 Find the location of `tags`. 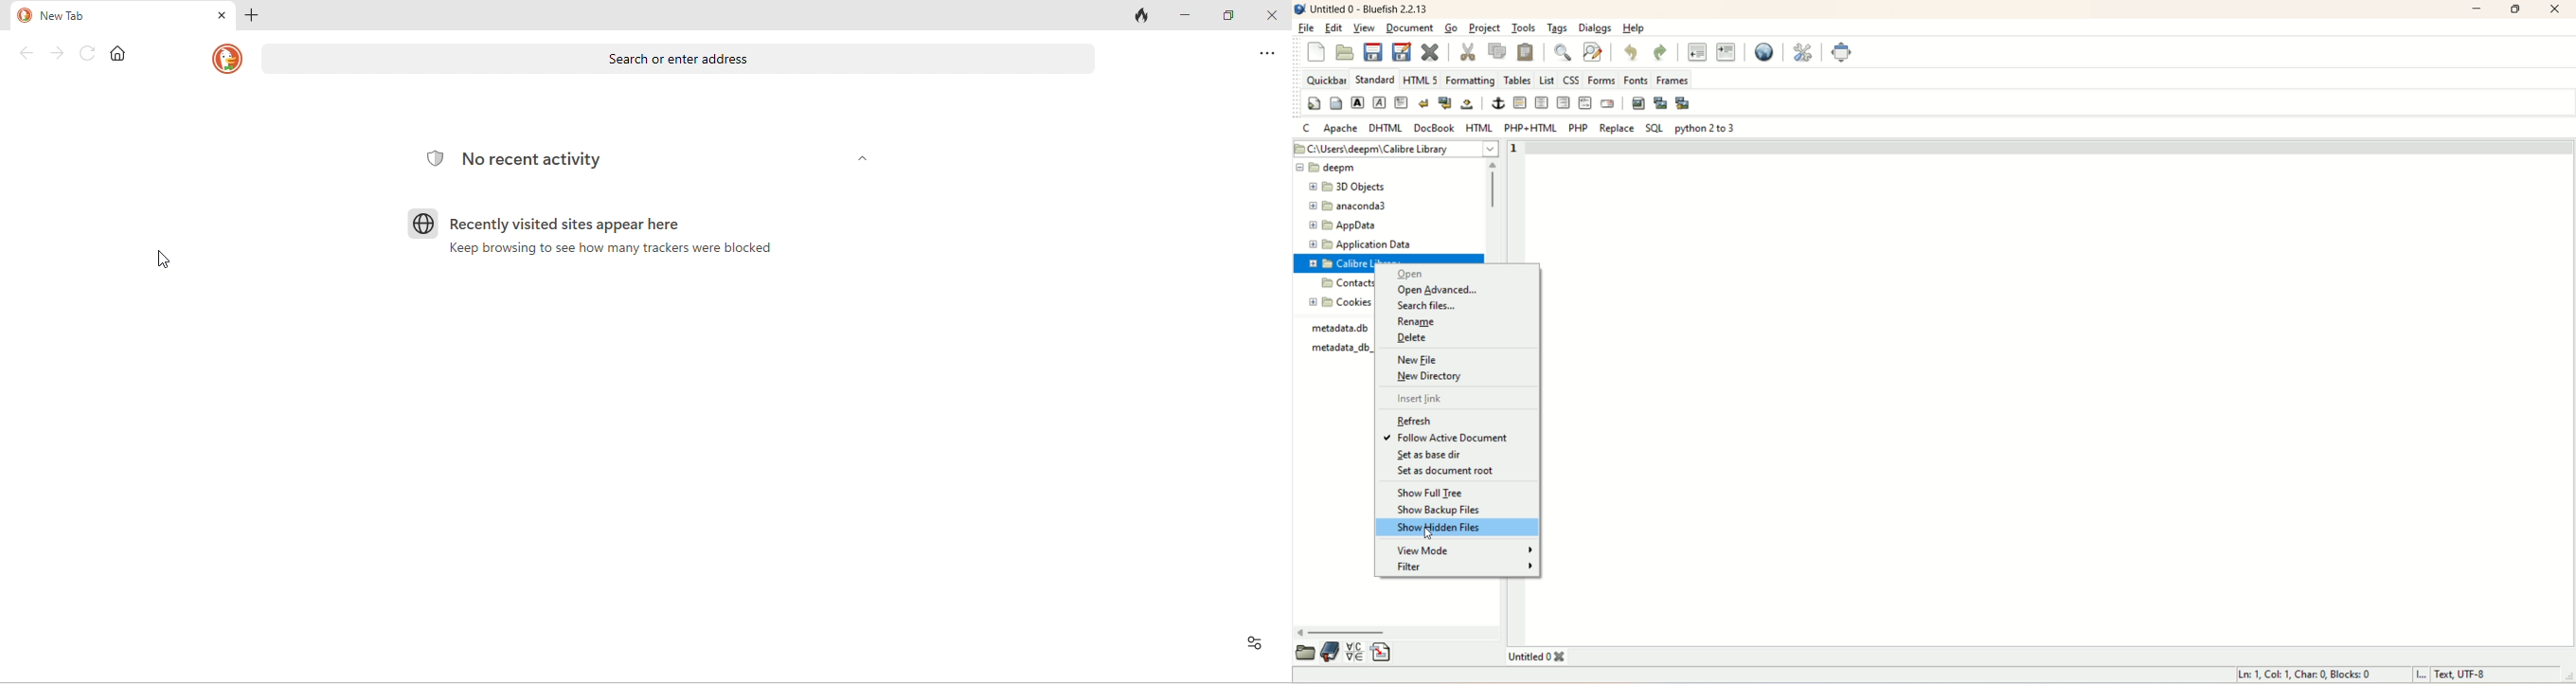

tags is located at coordinates (1555, 30).